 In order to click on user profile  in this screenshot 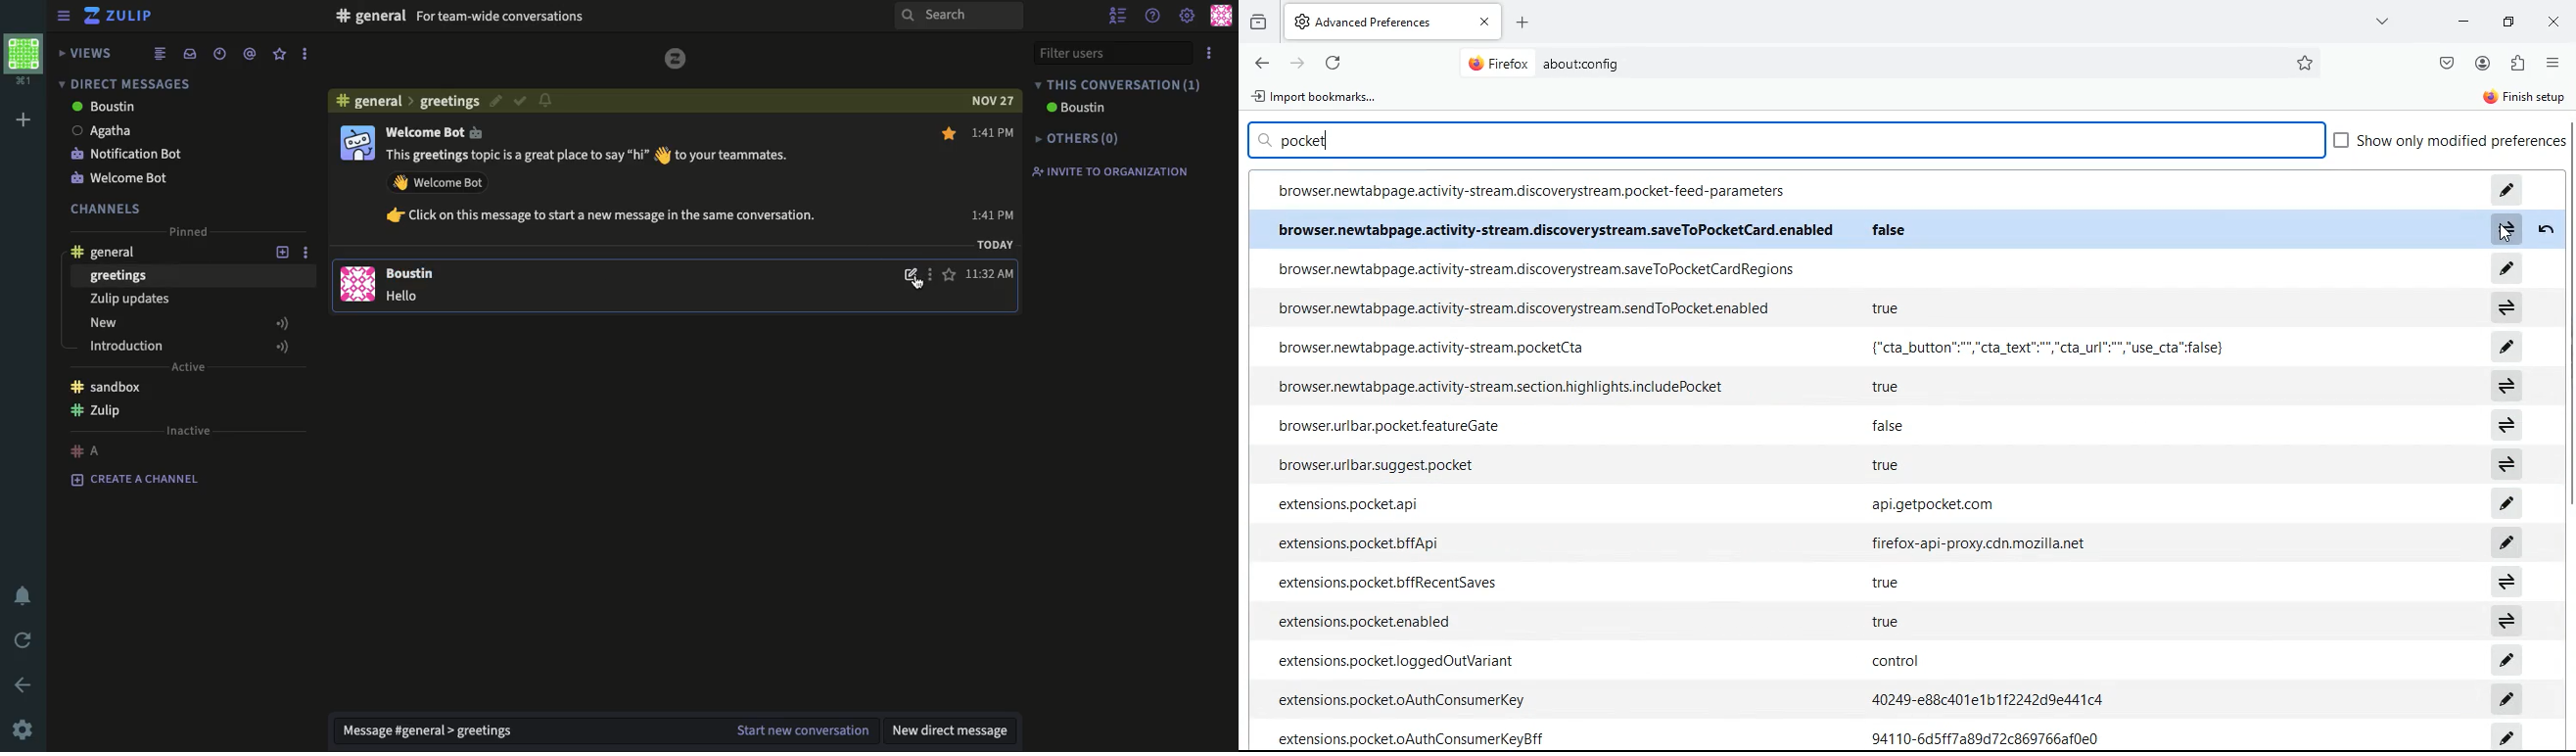, I will do `click(360, 214)`.